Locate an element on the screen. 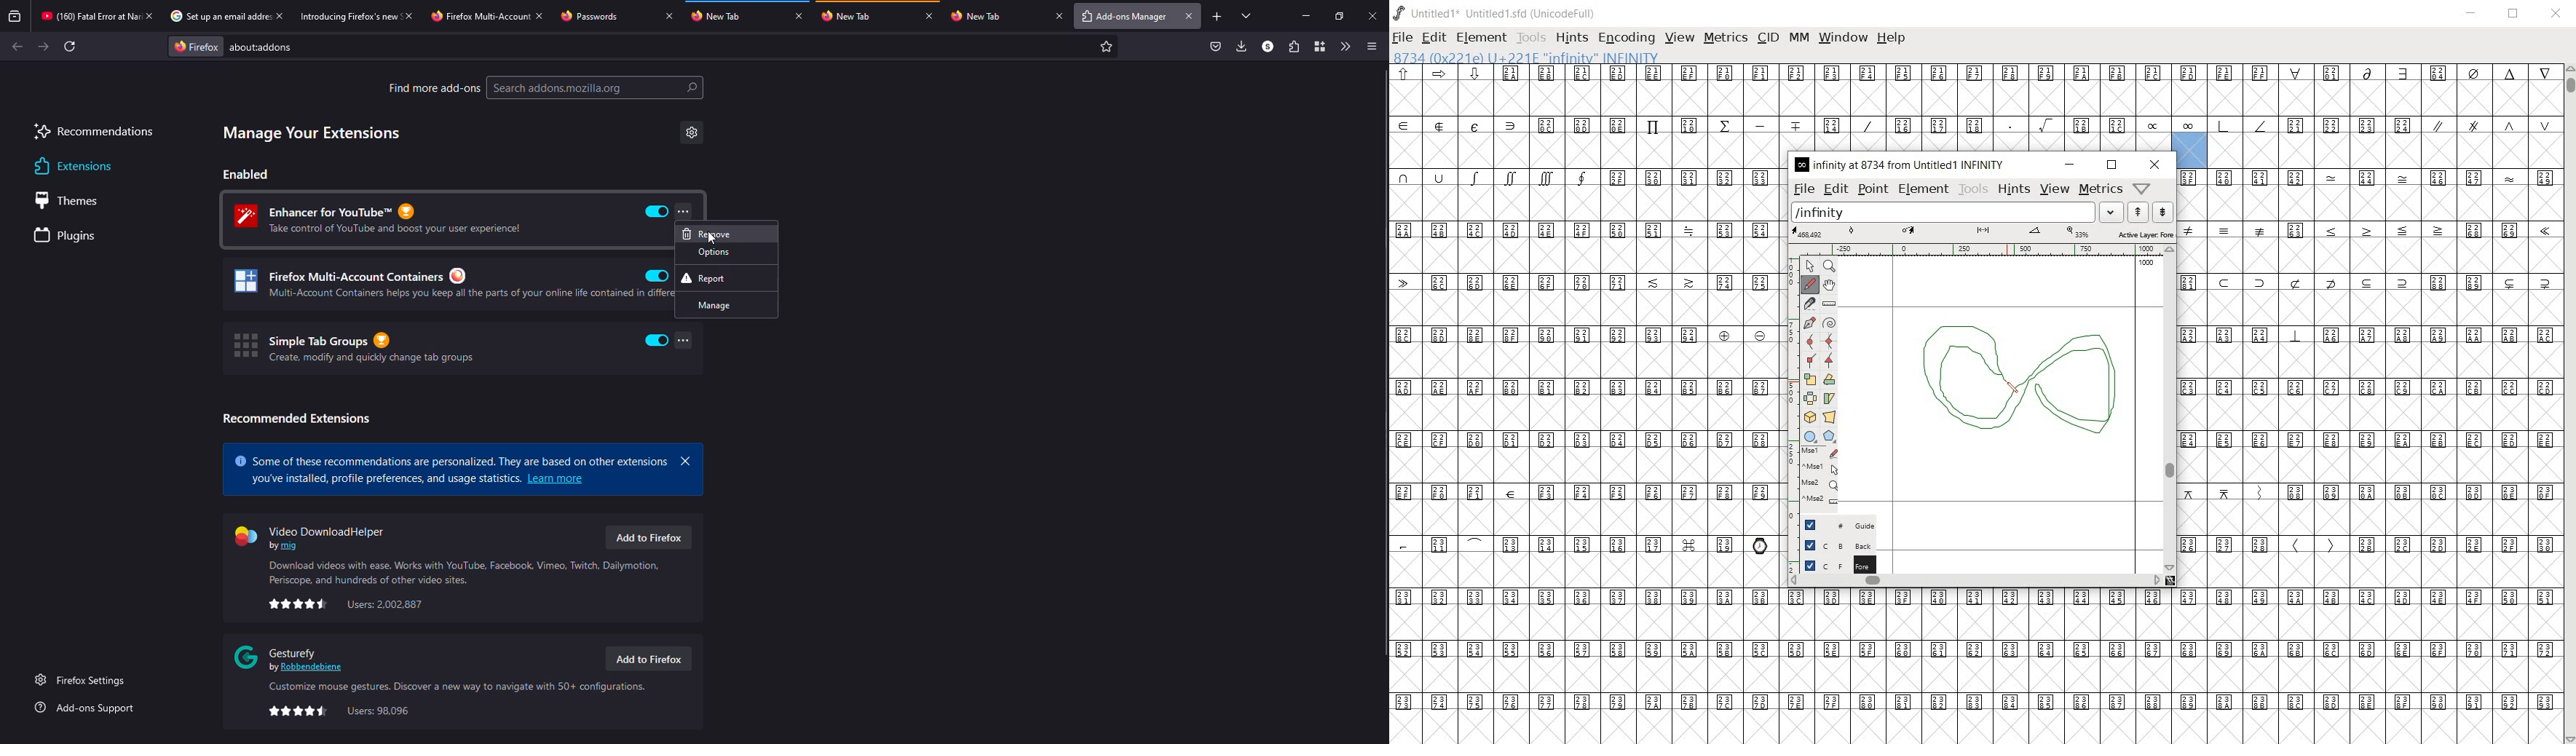  view recent is located at coordinates (15, 16).